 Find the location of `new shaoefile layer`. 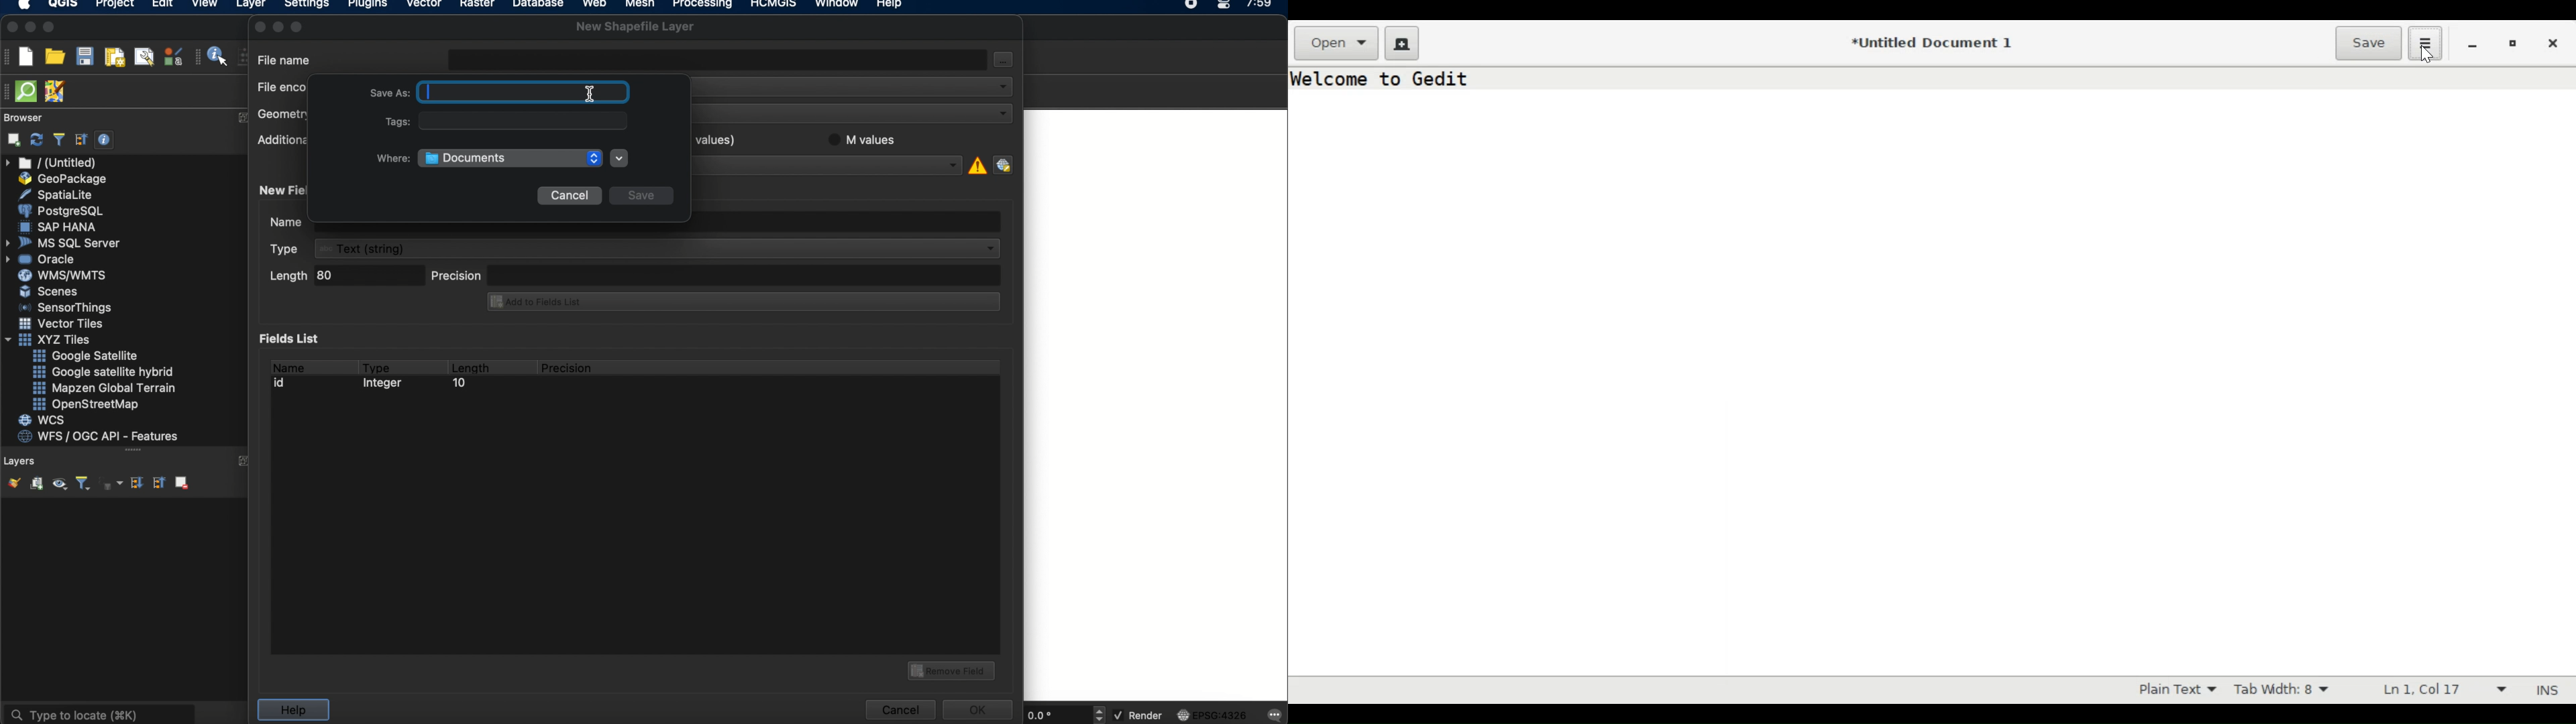

new shaoefile layer is located at coordinates (635, 27).